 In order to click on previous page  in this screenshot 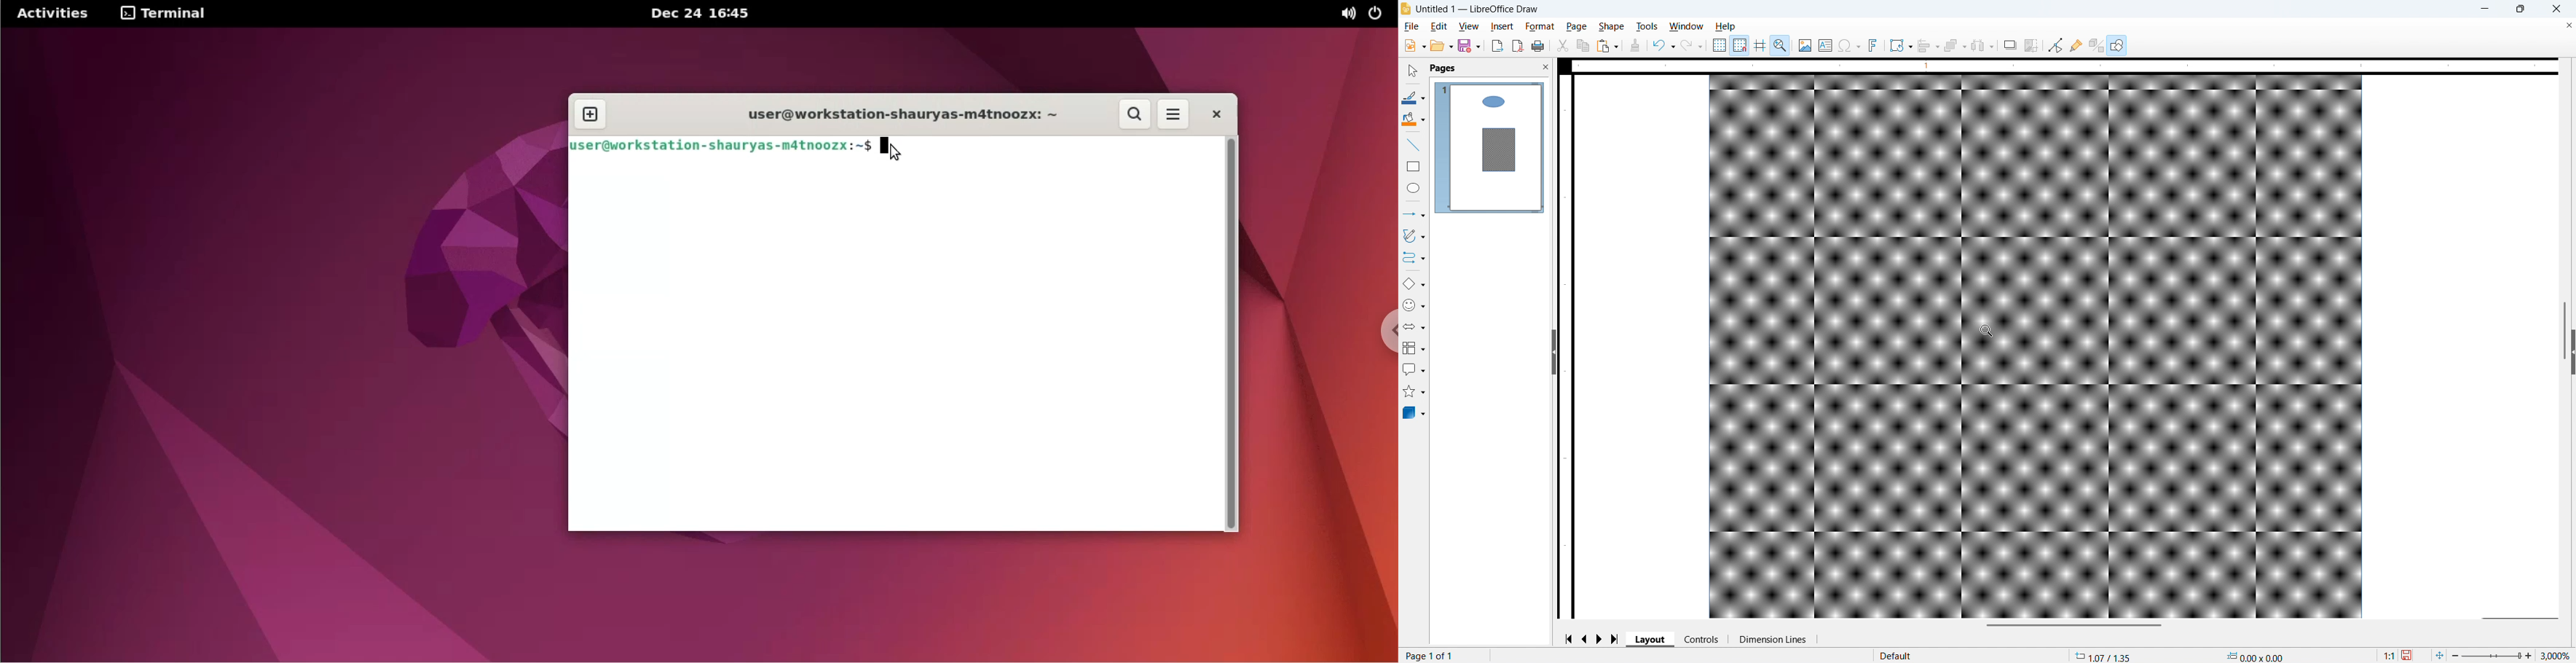, I will do `click(1586, 638)`.